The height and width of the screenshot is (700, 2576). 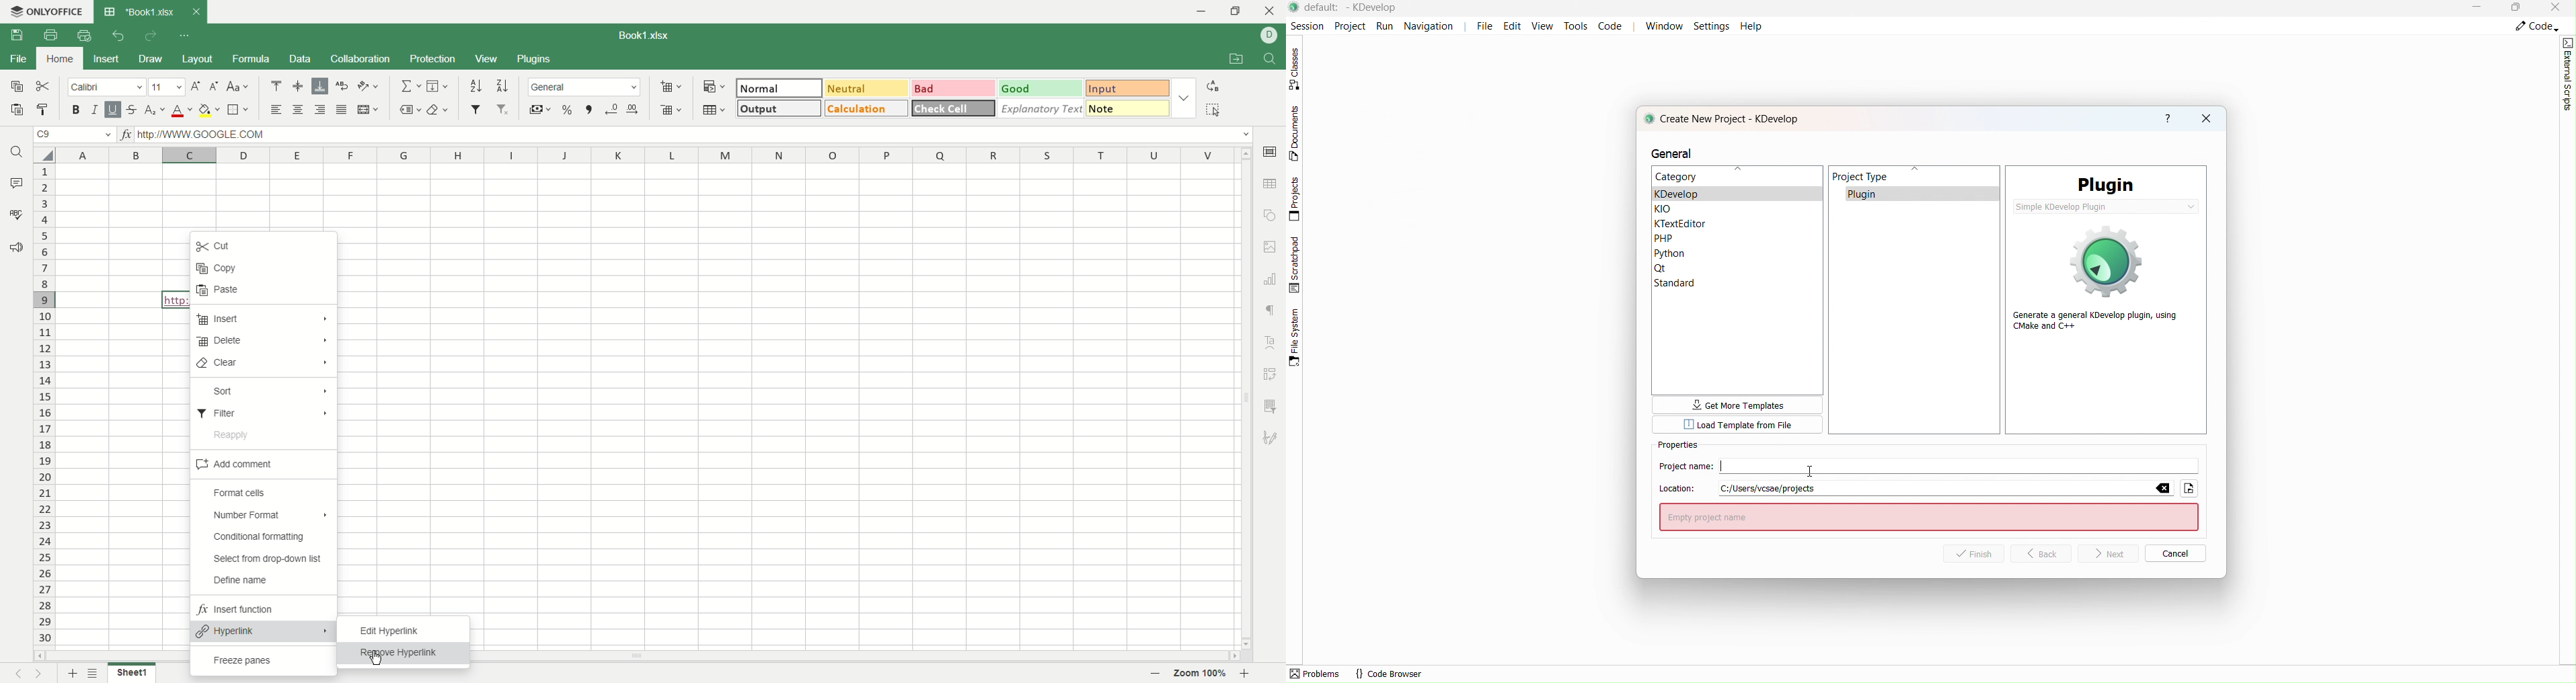 What do you see at coordinates (1156, 674) in the screenshot?
I see `zoom out` at bounding box center [1156, 674].